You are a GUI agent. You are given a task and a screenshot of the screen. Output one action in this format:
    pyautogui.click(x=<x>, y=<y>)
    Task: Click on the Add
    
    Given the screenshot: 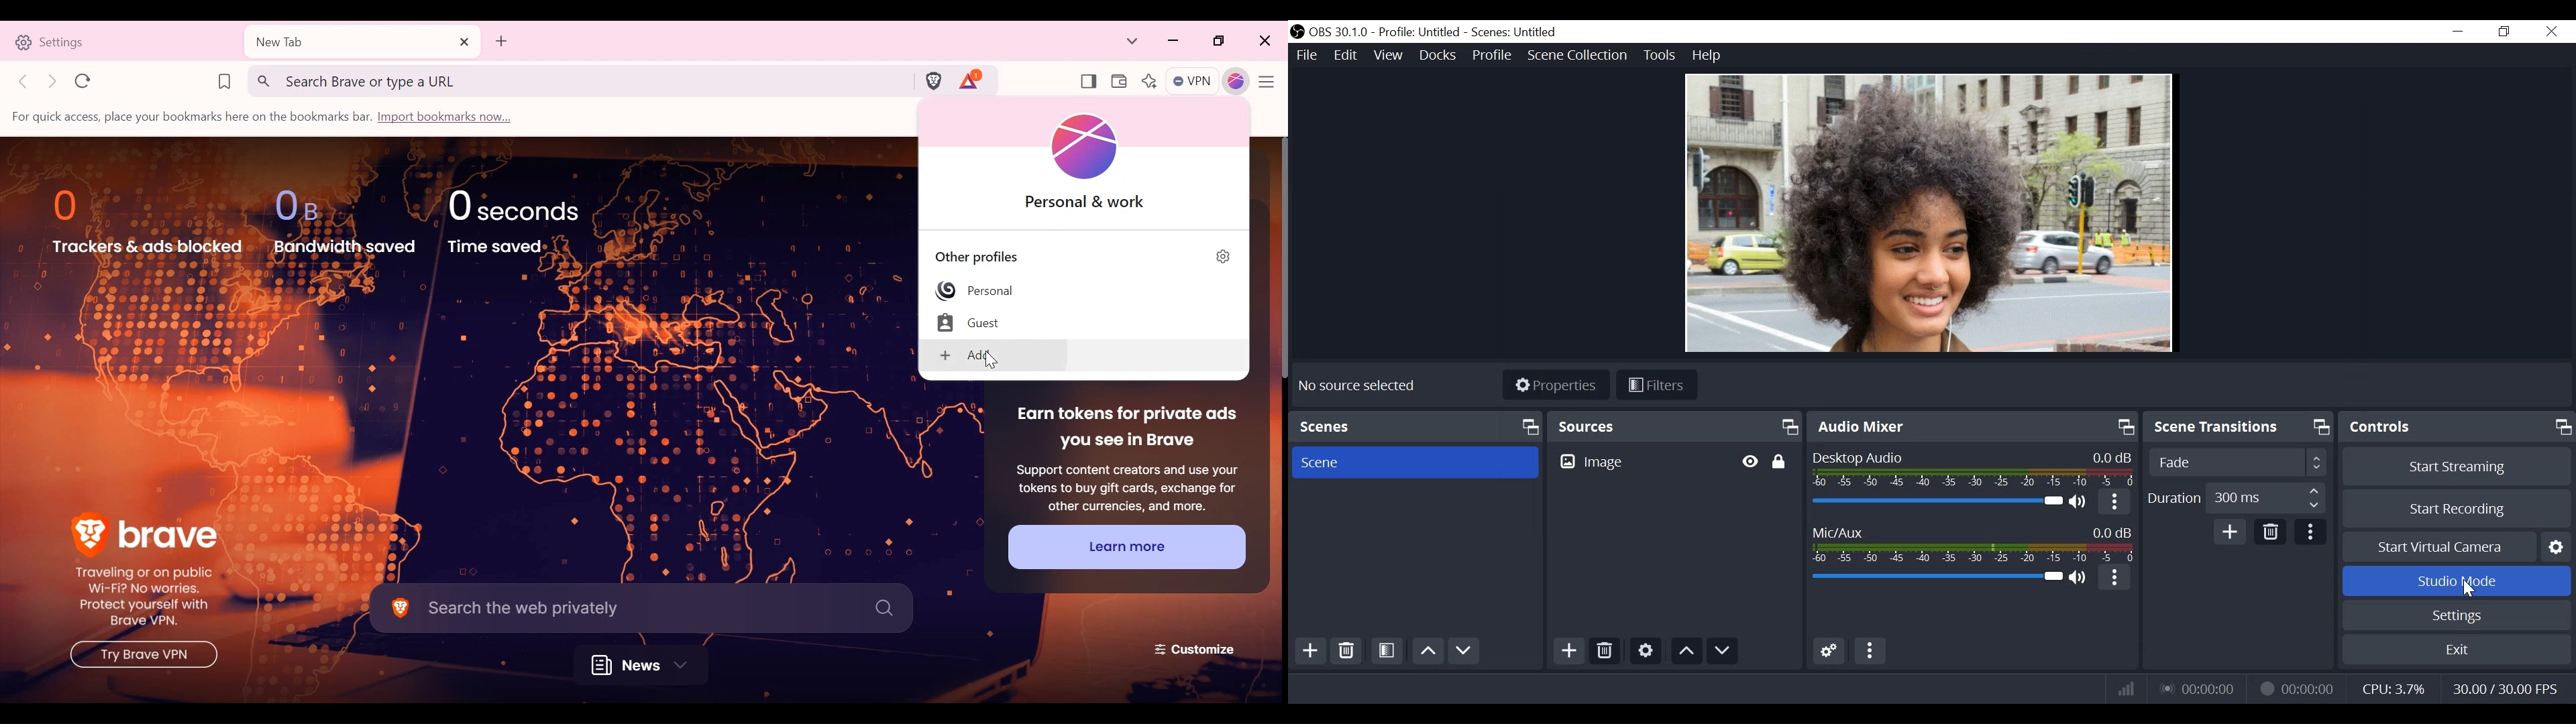 What is the action you would take?
    pyautogui.click(x=1310, y=652)
    